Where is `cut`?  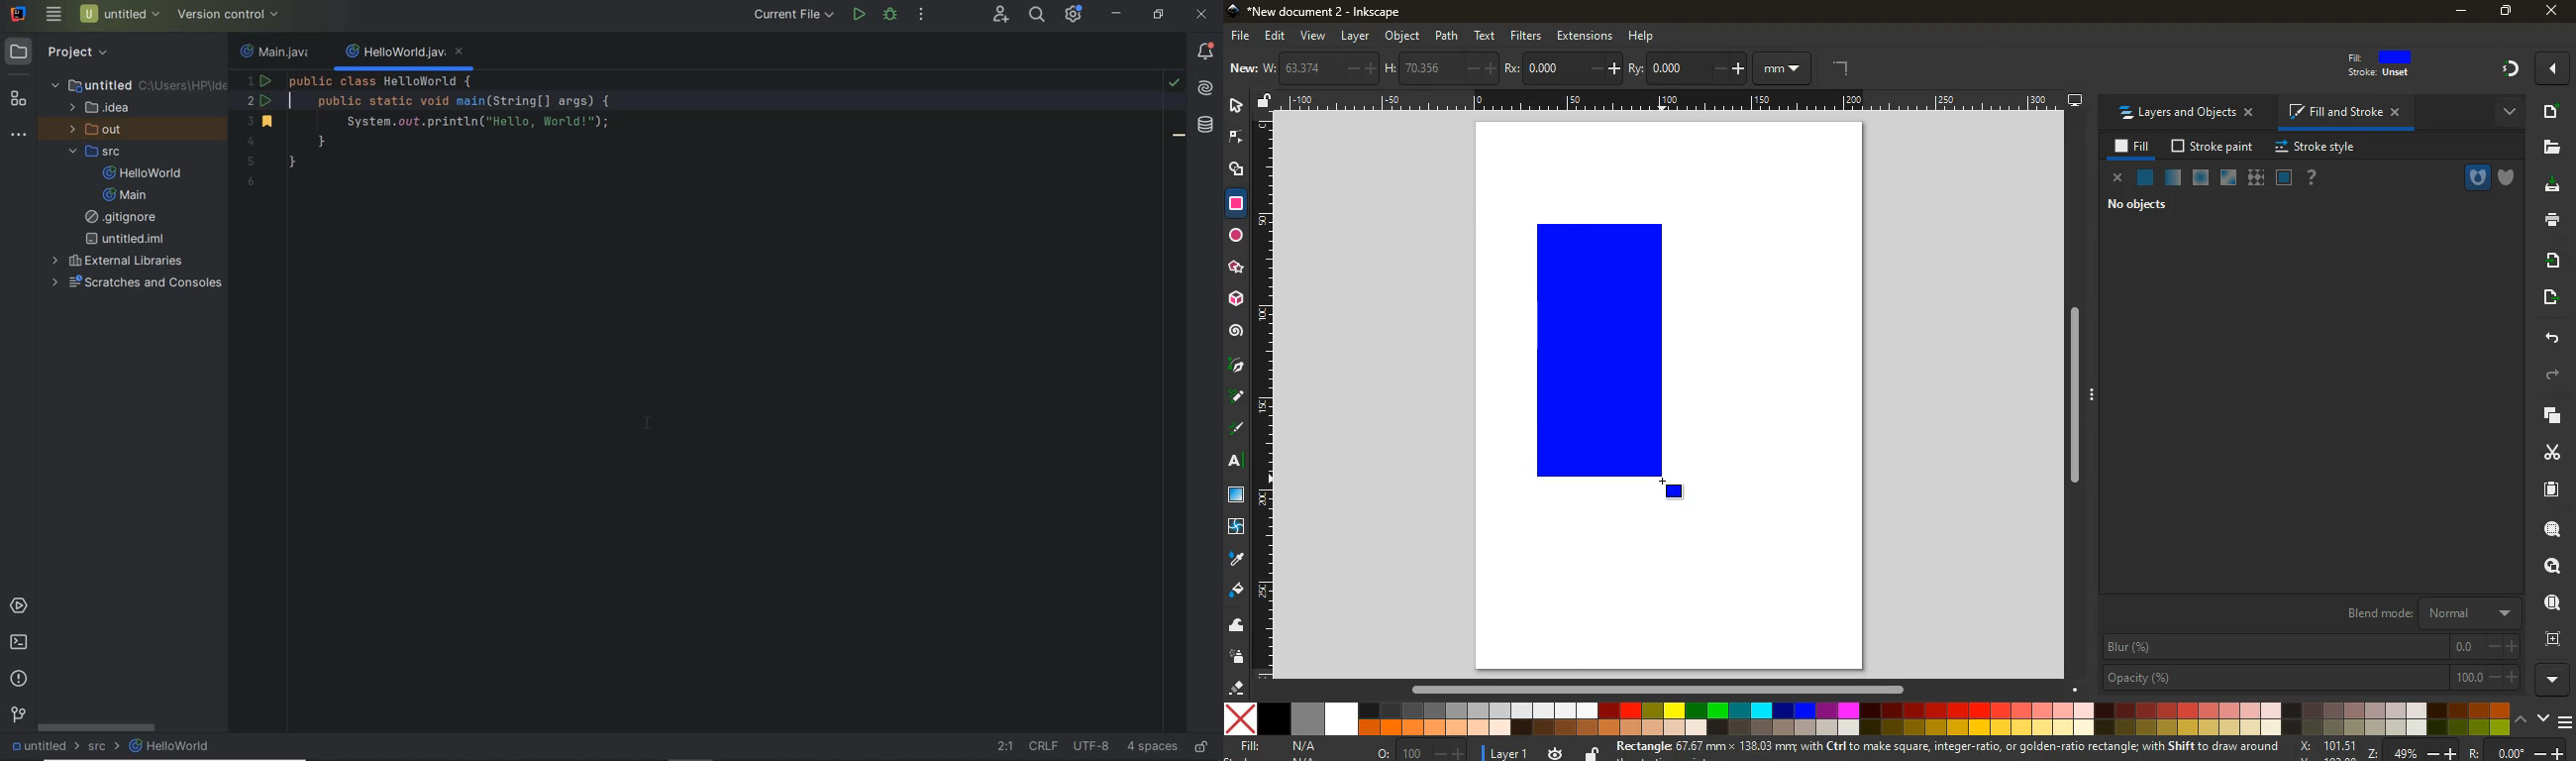 cut is located at coordinates (2547, 452).